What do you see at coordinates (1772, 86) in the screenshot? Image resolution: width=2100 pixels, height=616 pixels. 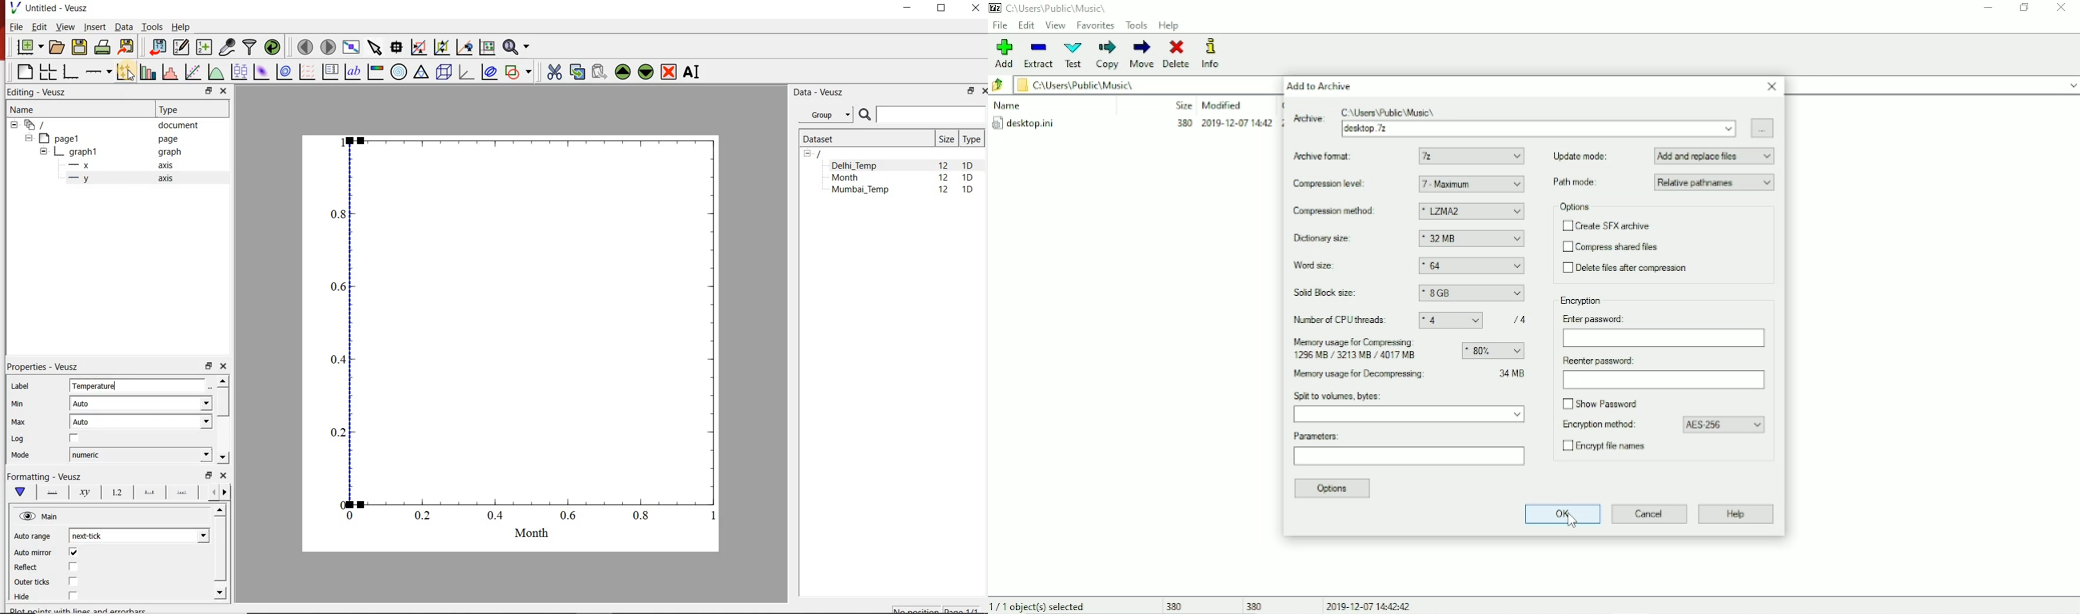 I see `Close` at bounding box center [1772, 86].